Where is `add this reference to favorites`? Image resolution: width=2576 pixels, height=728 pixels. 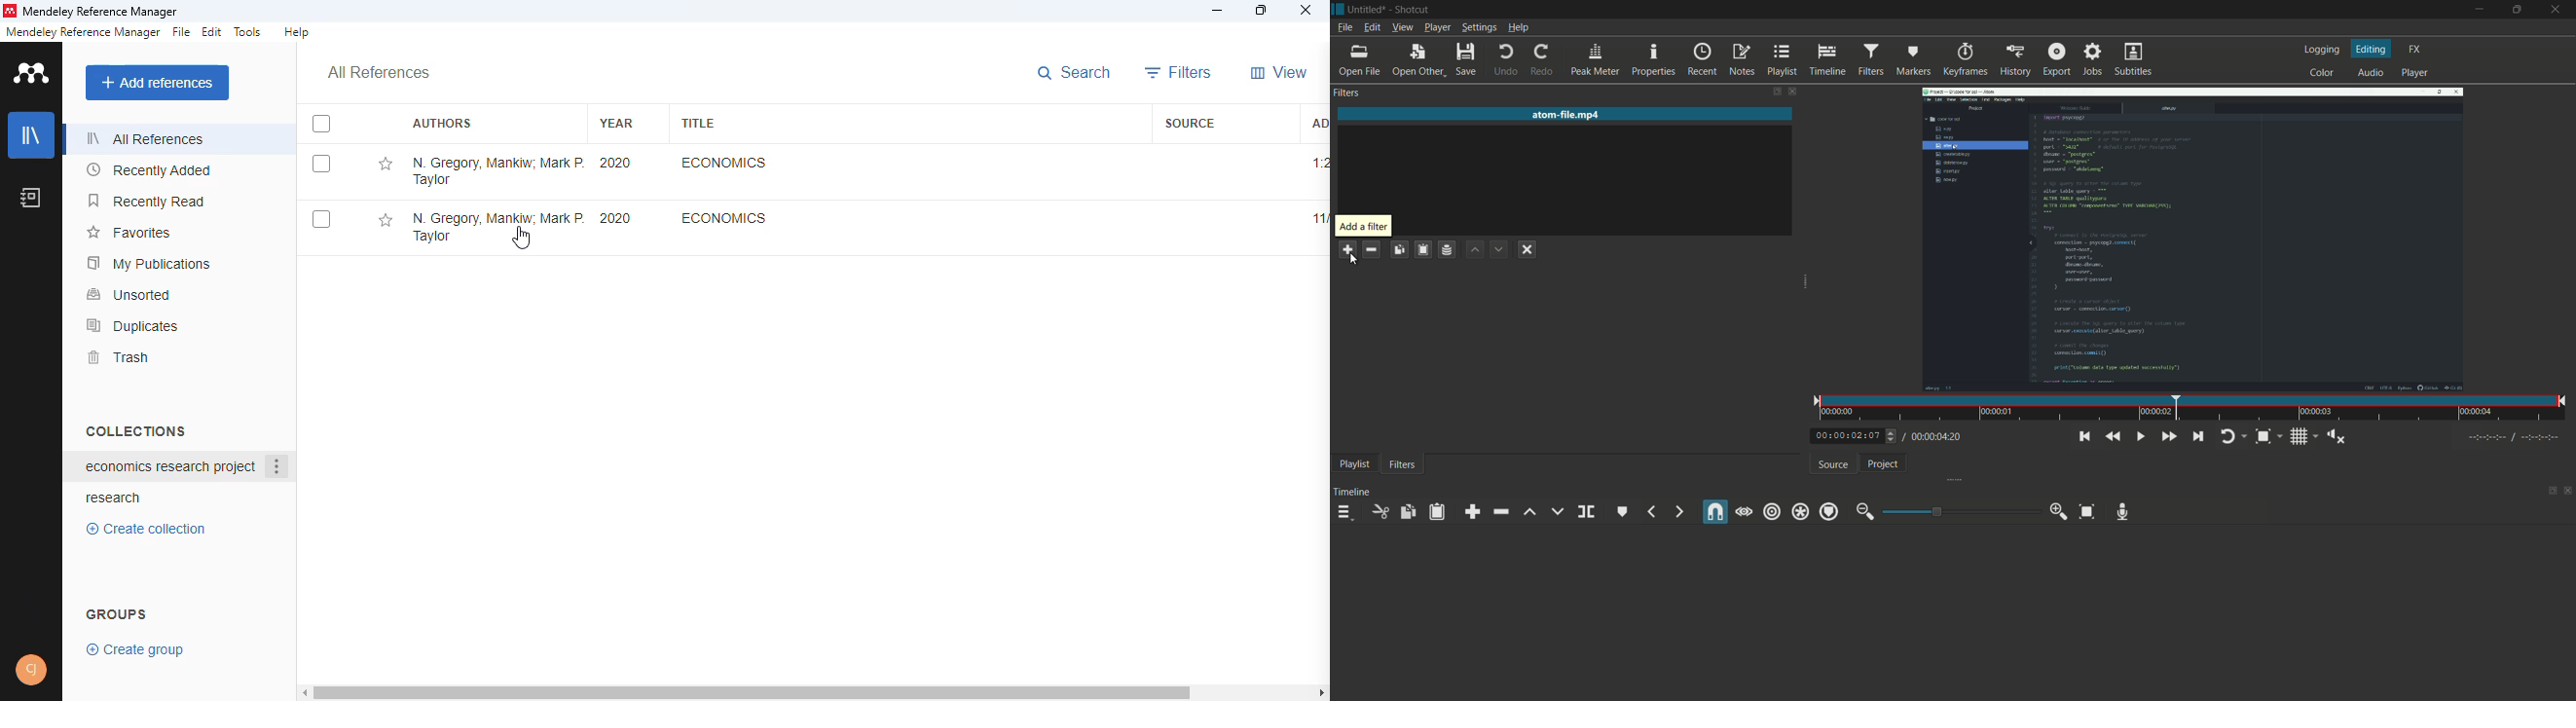
add this reference to favorites is located at coordinates (385, 165).